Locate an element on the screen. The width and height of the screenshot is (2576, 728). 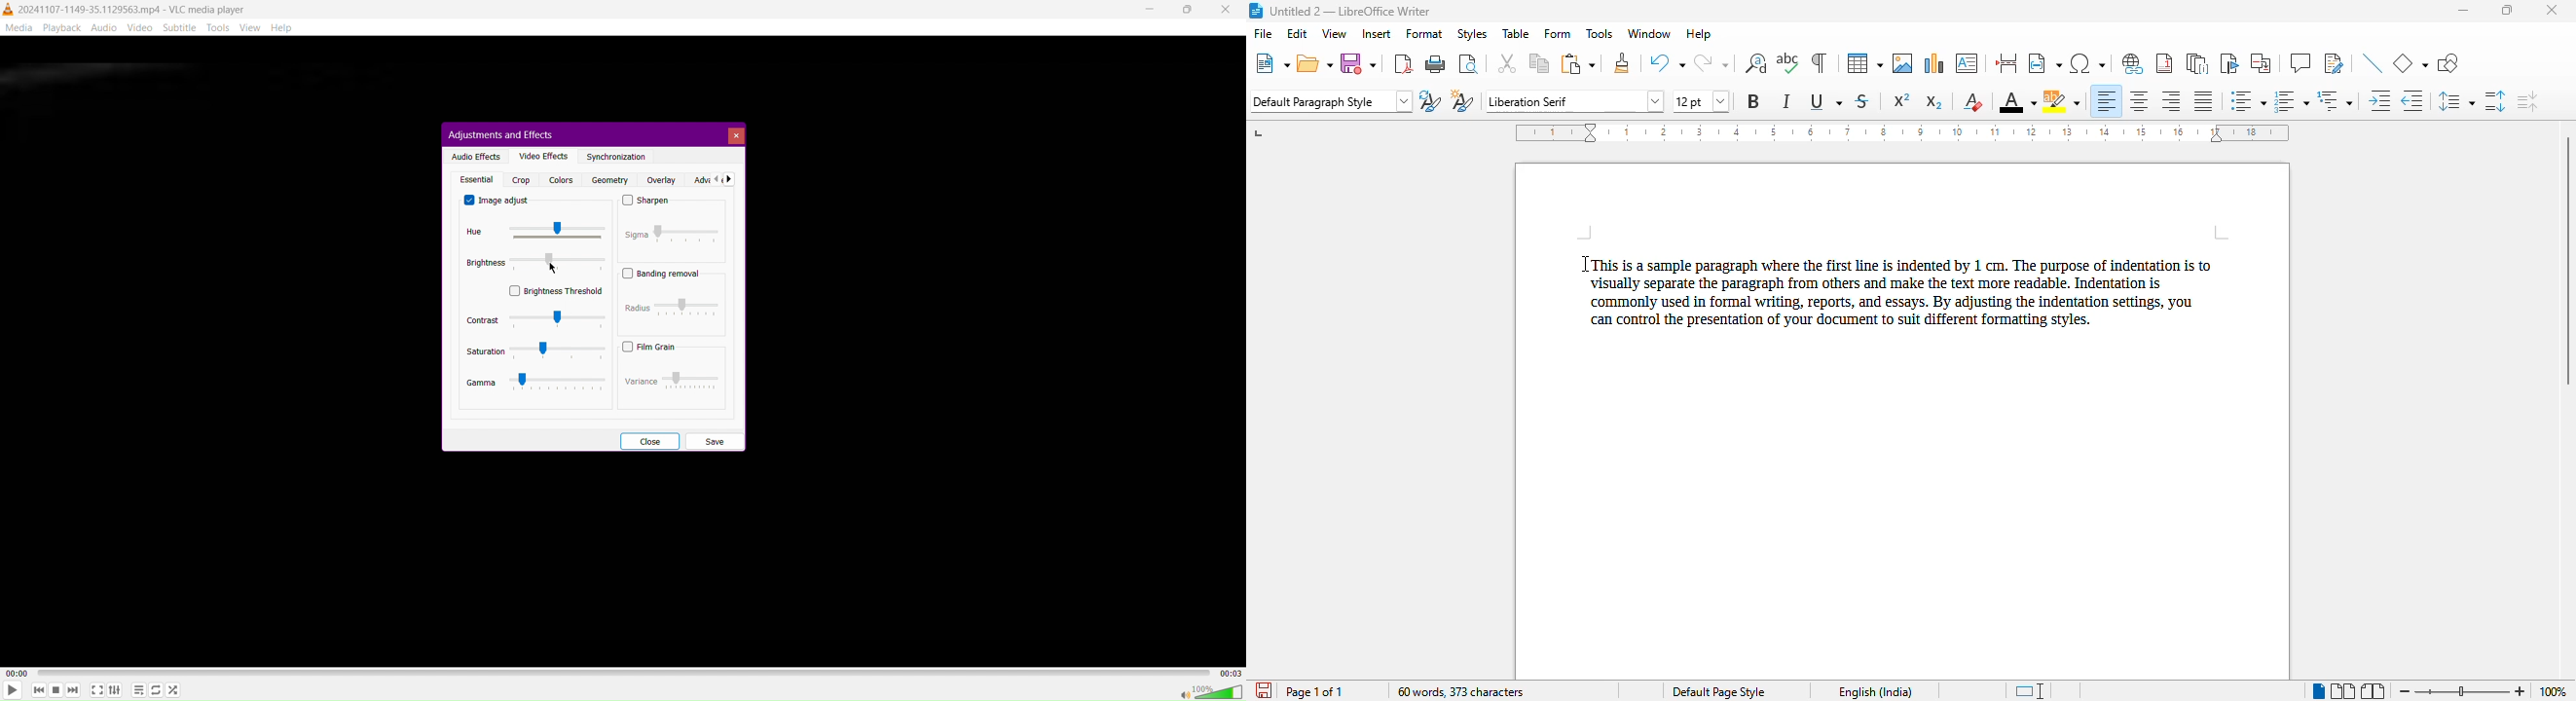
basic shapes is located at coordinates (2410, 62).